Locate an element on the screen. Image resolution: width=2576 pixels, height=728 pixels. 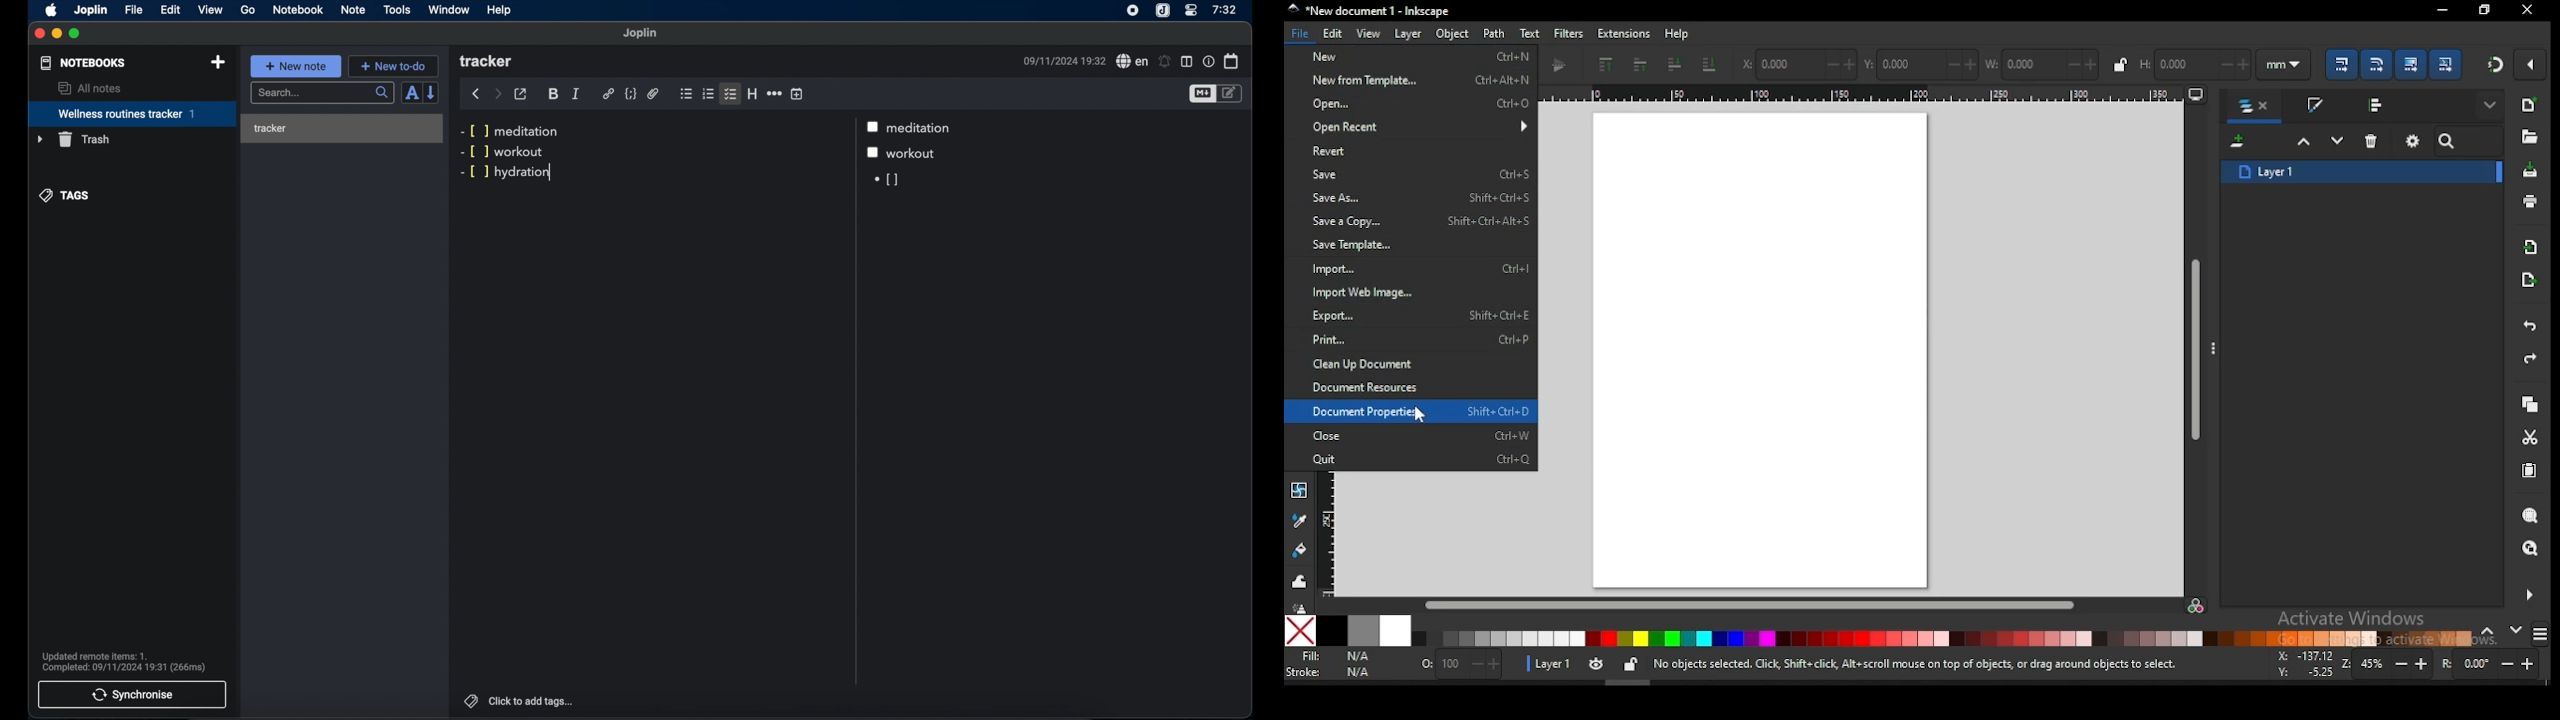
toggle external editor is located at coordinates (521, 93).